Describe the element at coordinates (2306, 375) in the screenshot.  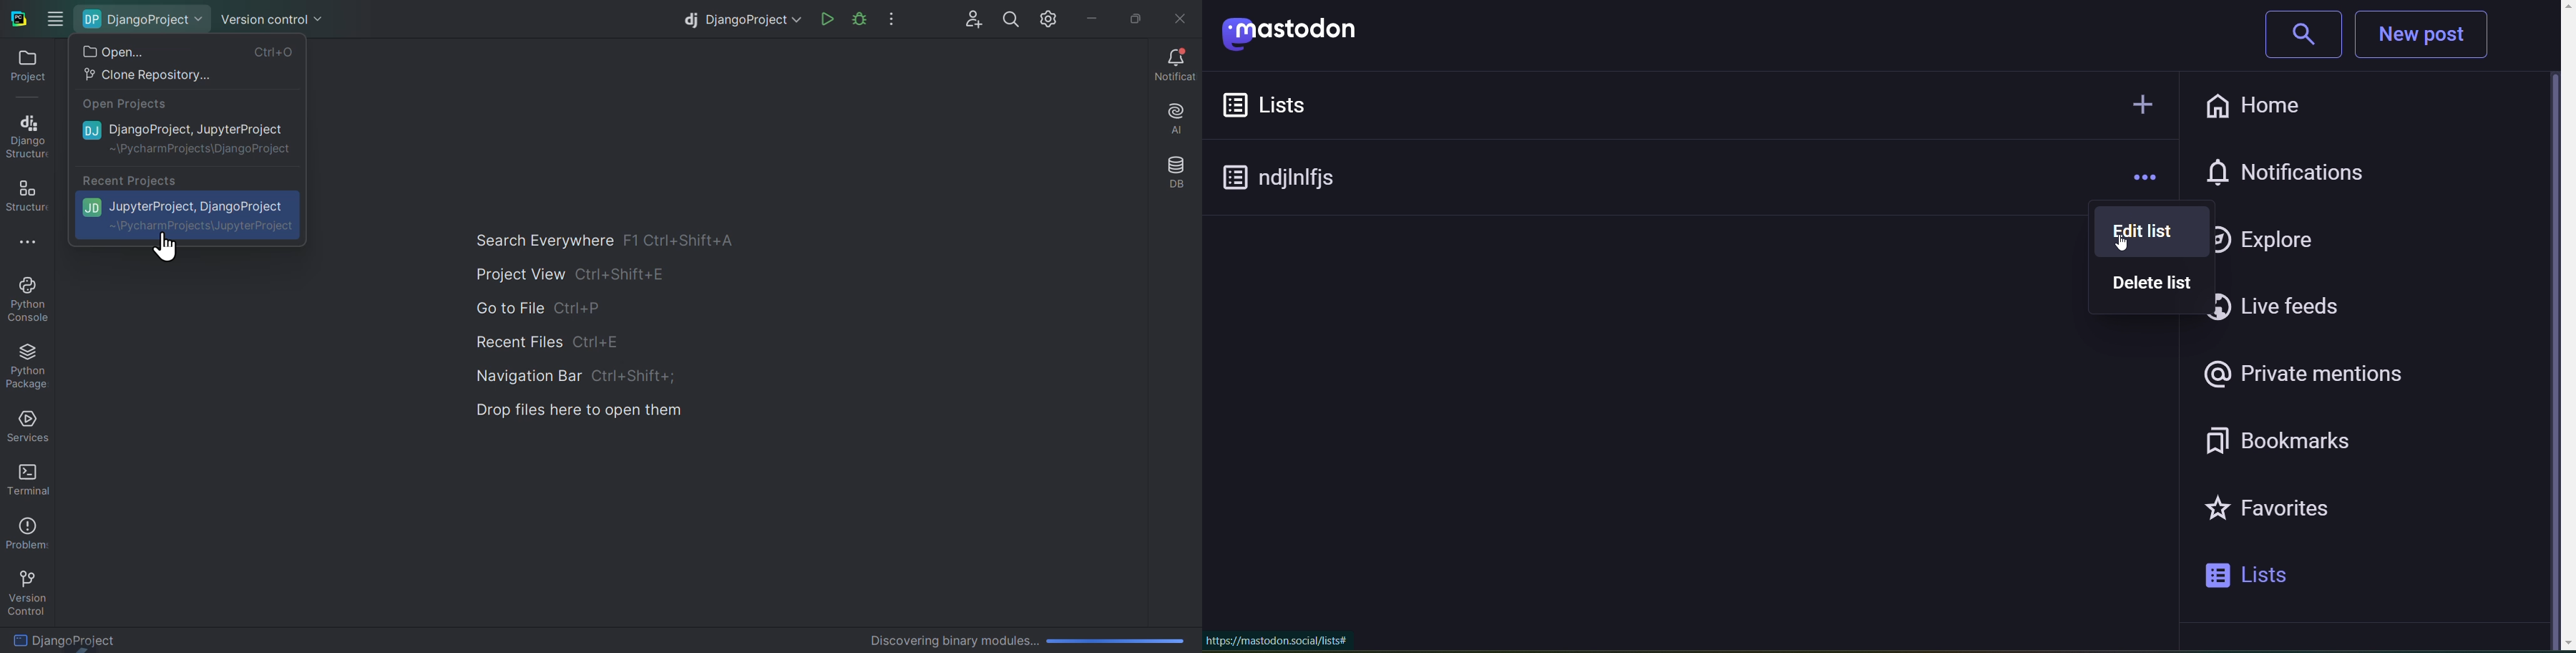
I see `private mentions` at that location.